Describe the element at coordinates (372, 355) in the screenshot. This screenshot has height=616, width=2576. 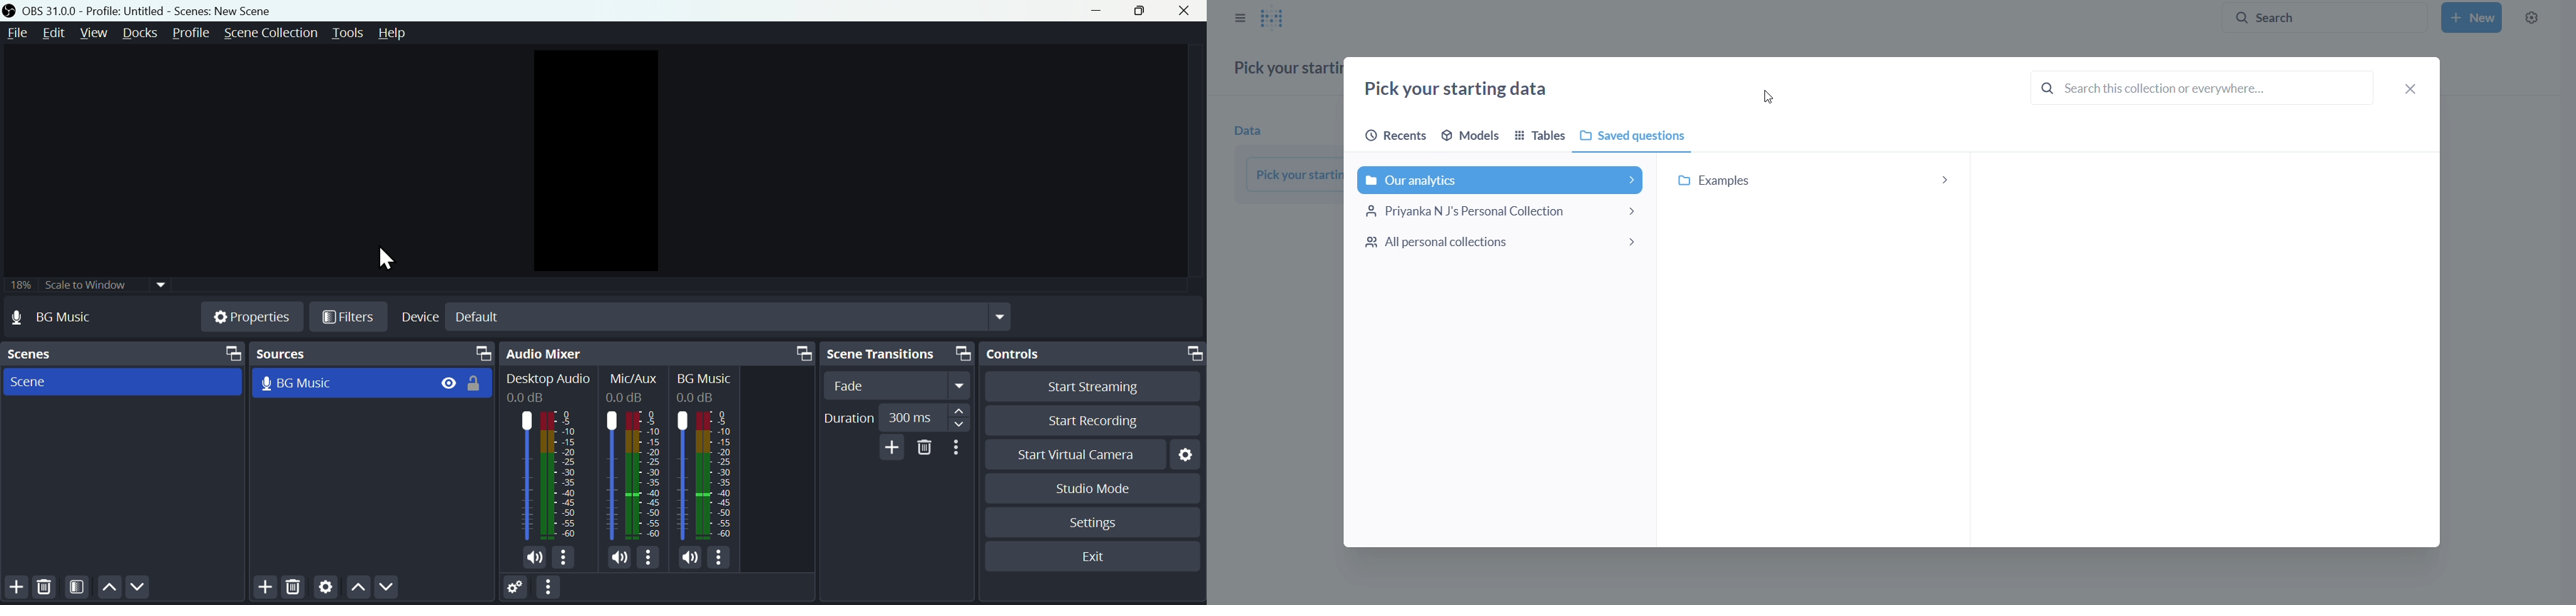
I see `Sources` at that location.